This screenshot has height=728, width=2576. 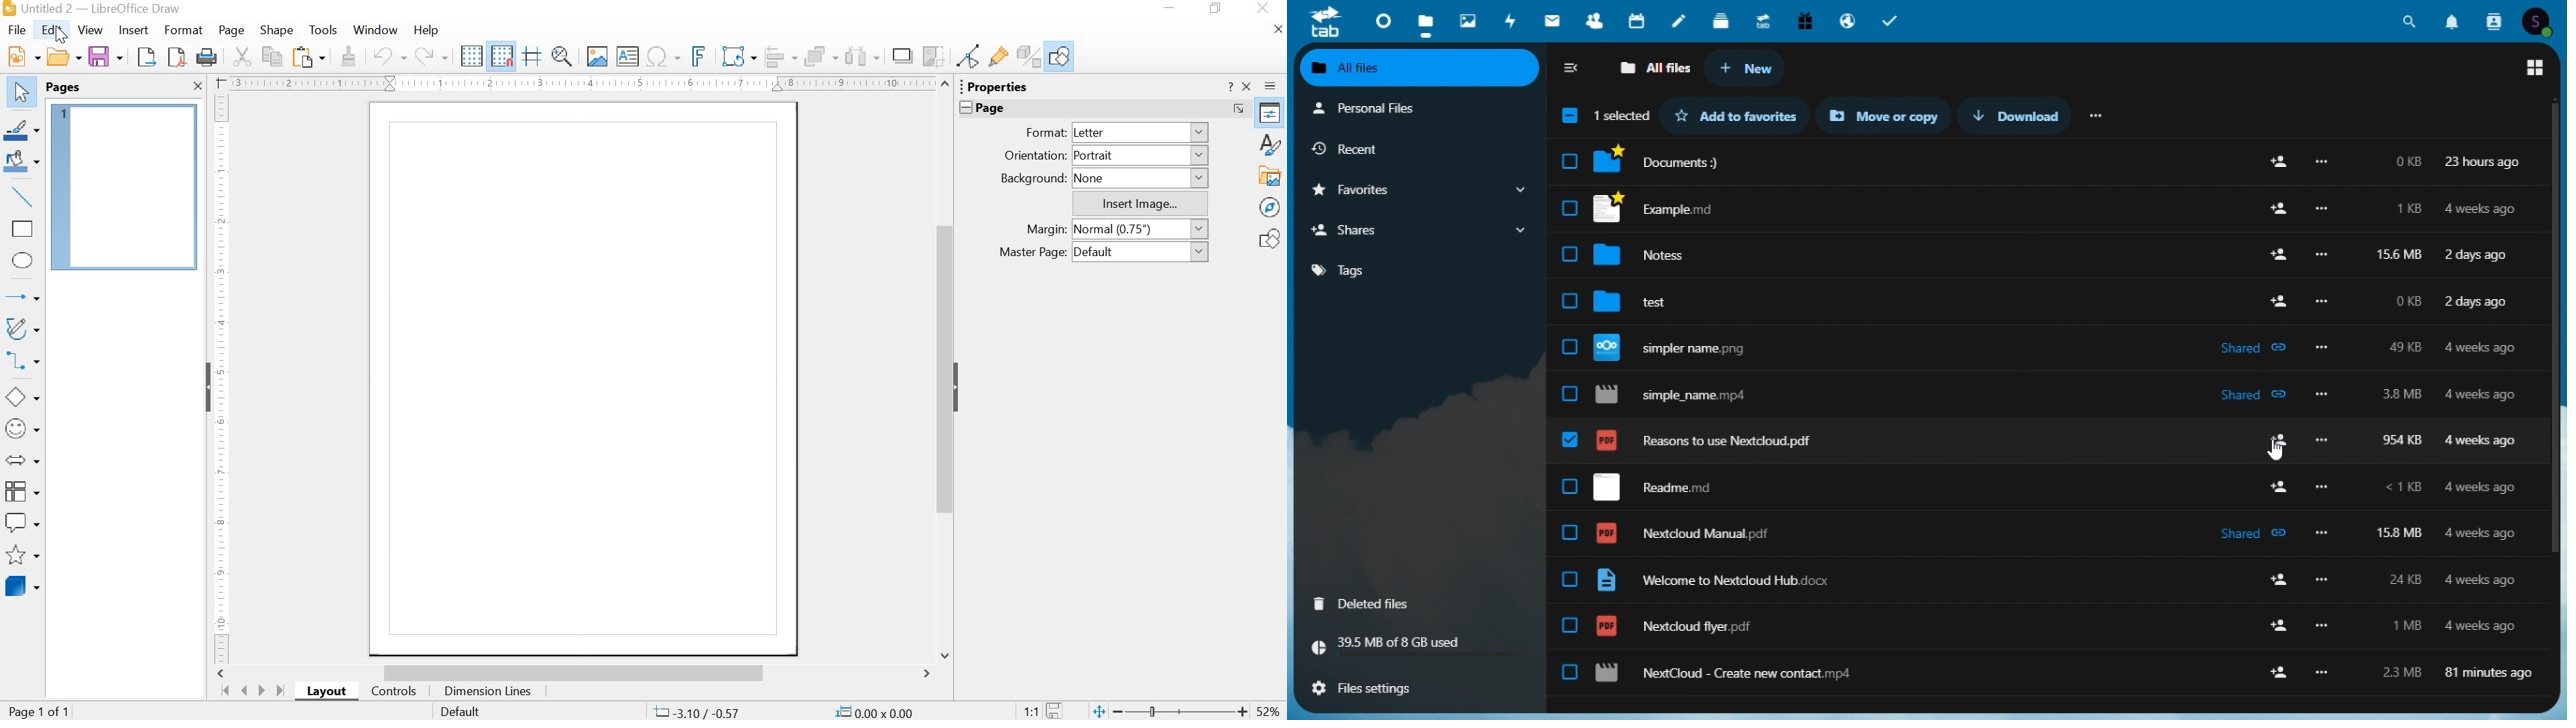 I want to click on Shape, so click(x=278, y=30).